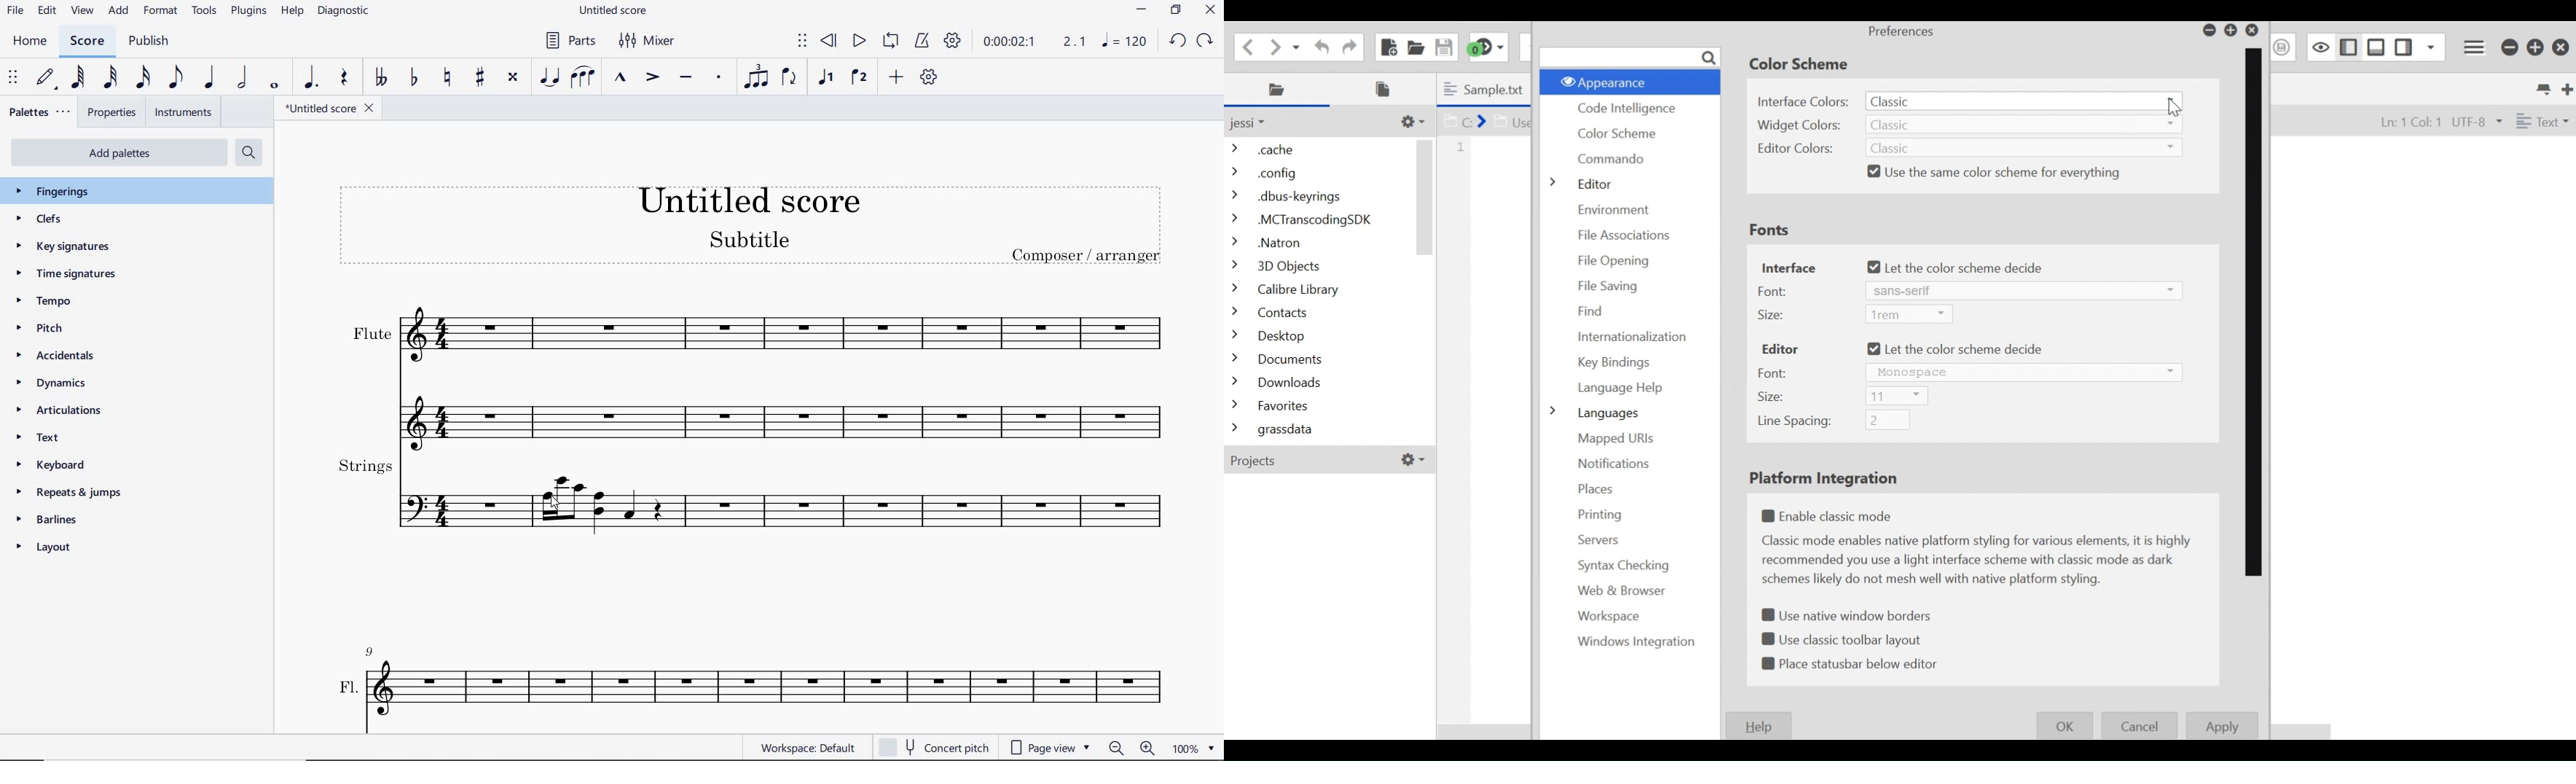  I want to click on REDO, so click(1204, 42).